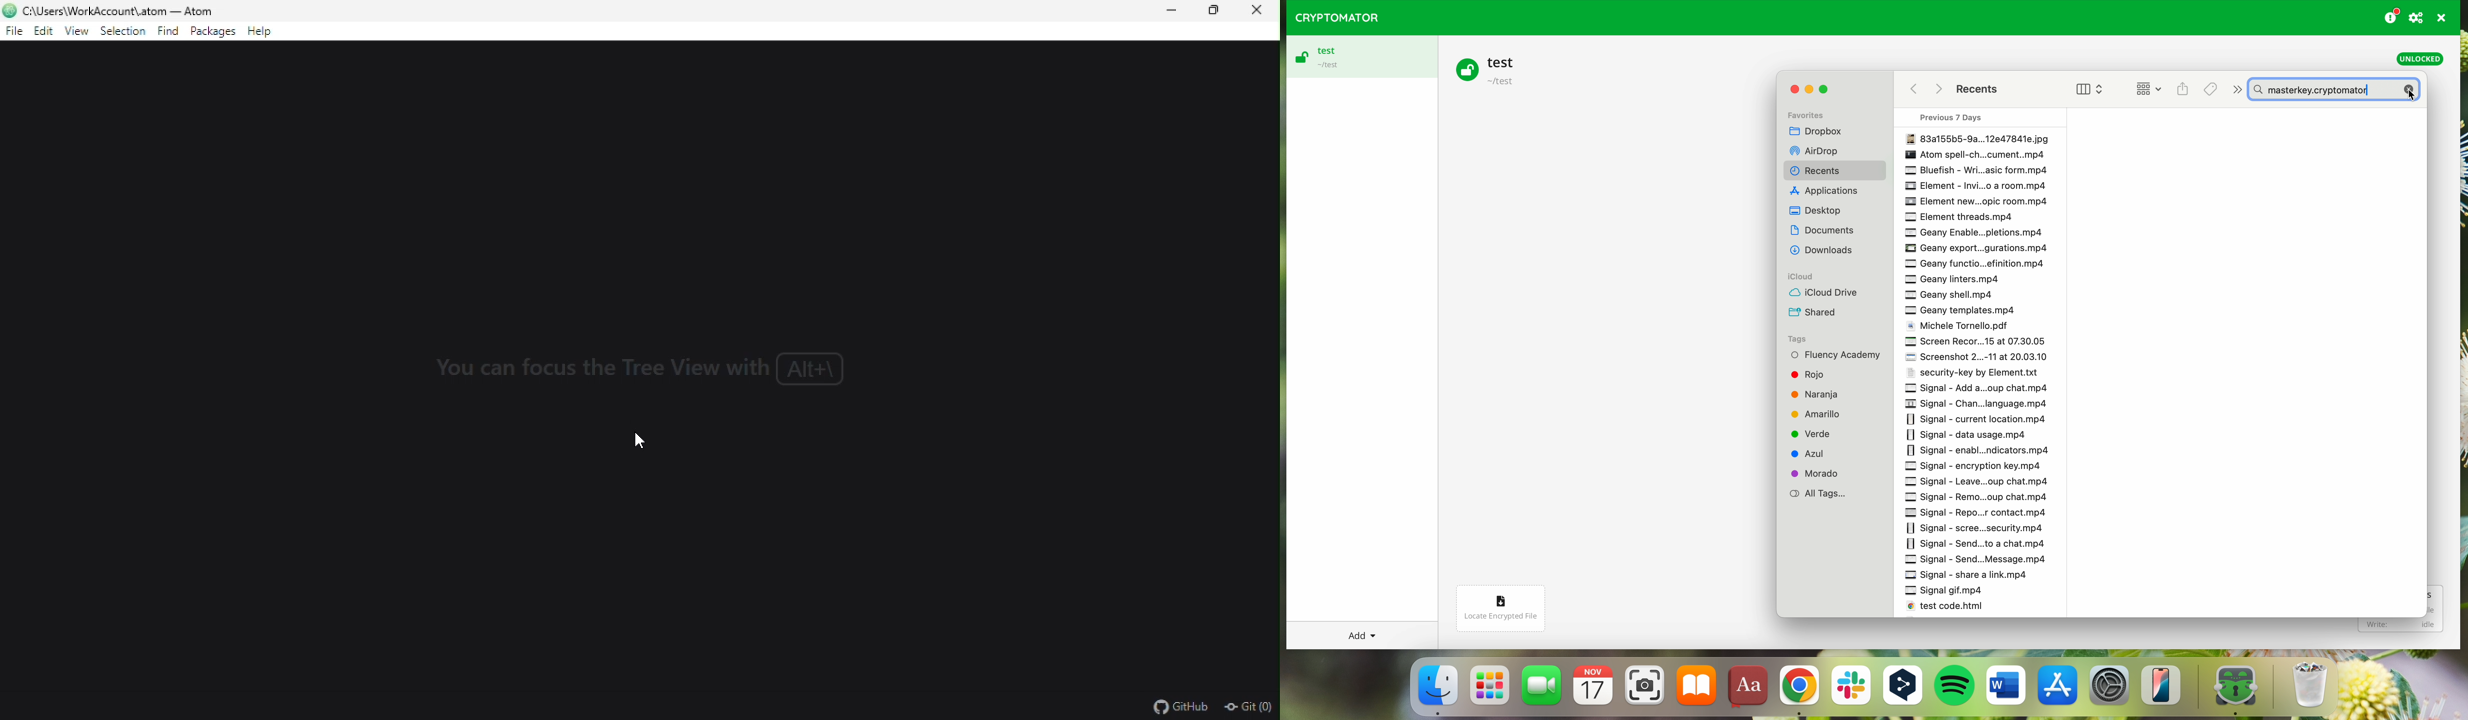  What do you see at coordinates (1815, 433) in the screenshot?
I see `Verde` at bounding box center [1815, 433].